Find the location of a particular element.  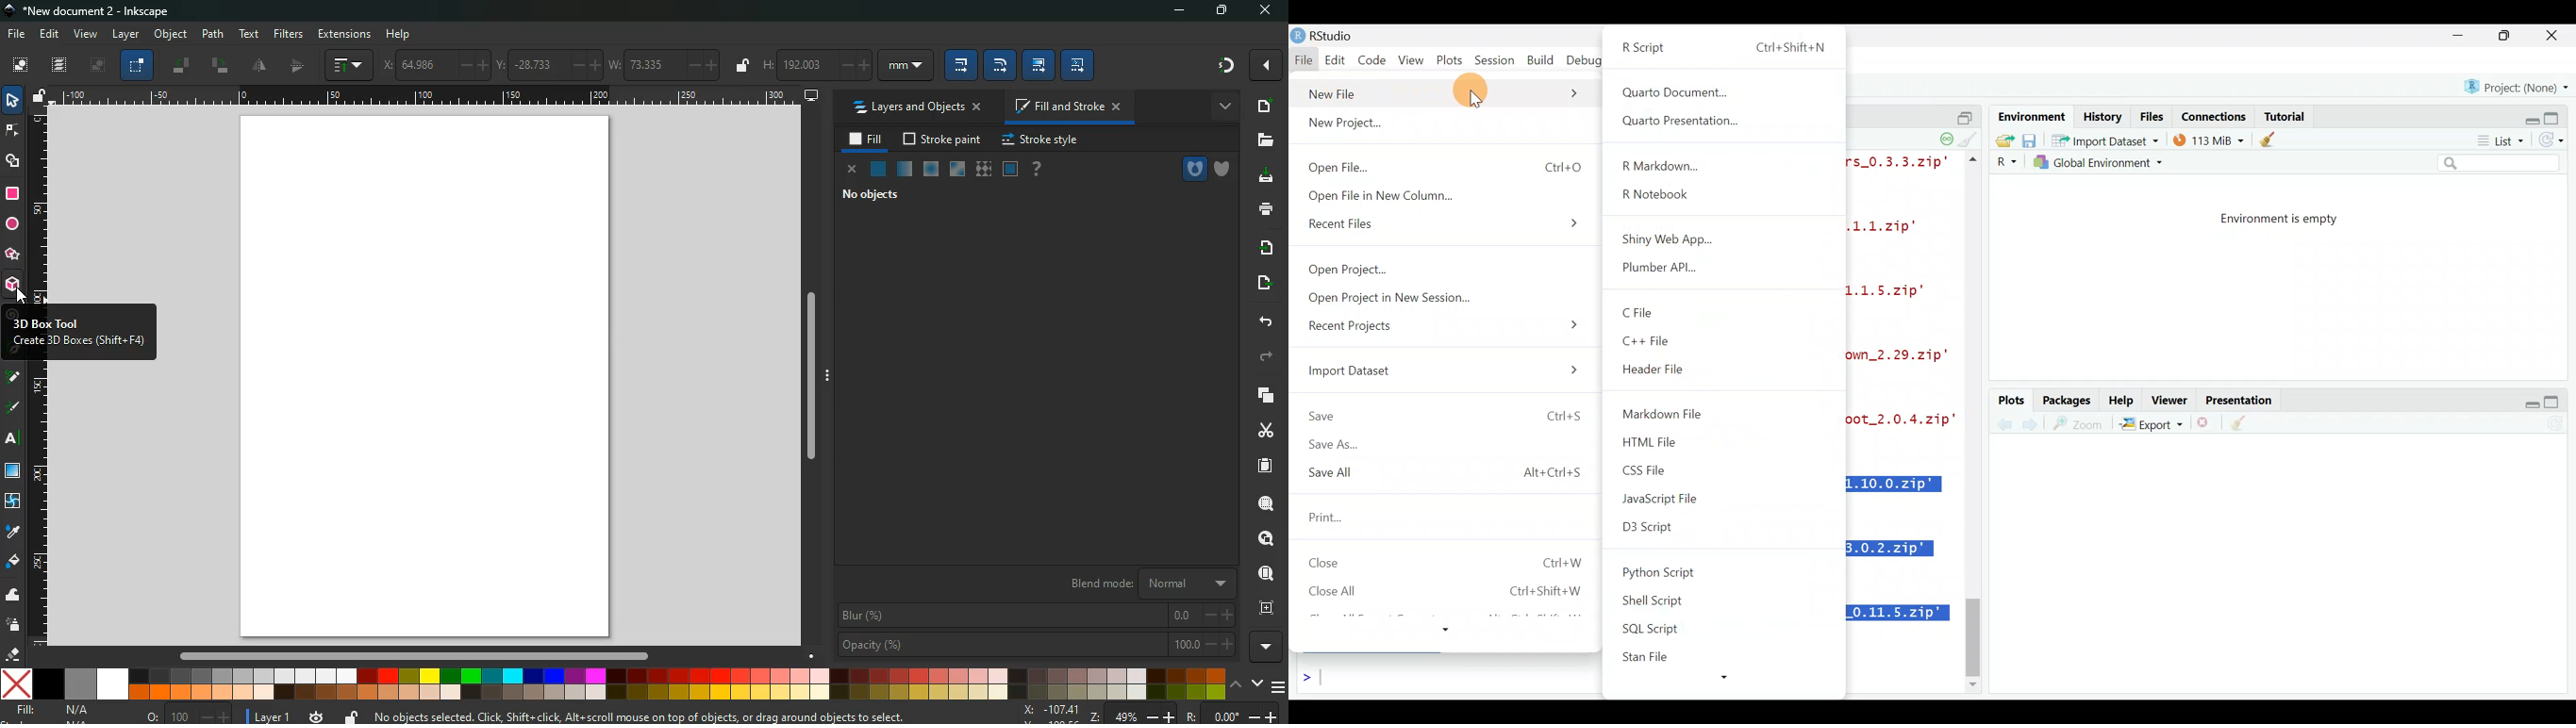

frame is located at coordinates (1264, 608).